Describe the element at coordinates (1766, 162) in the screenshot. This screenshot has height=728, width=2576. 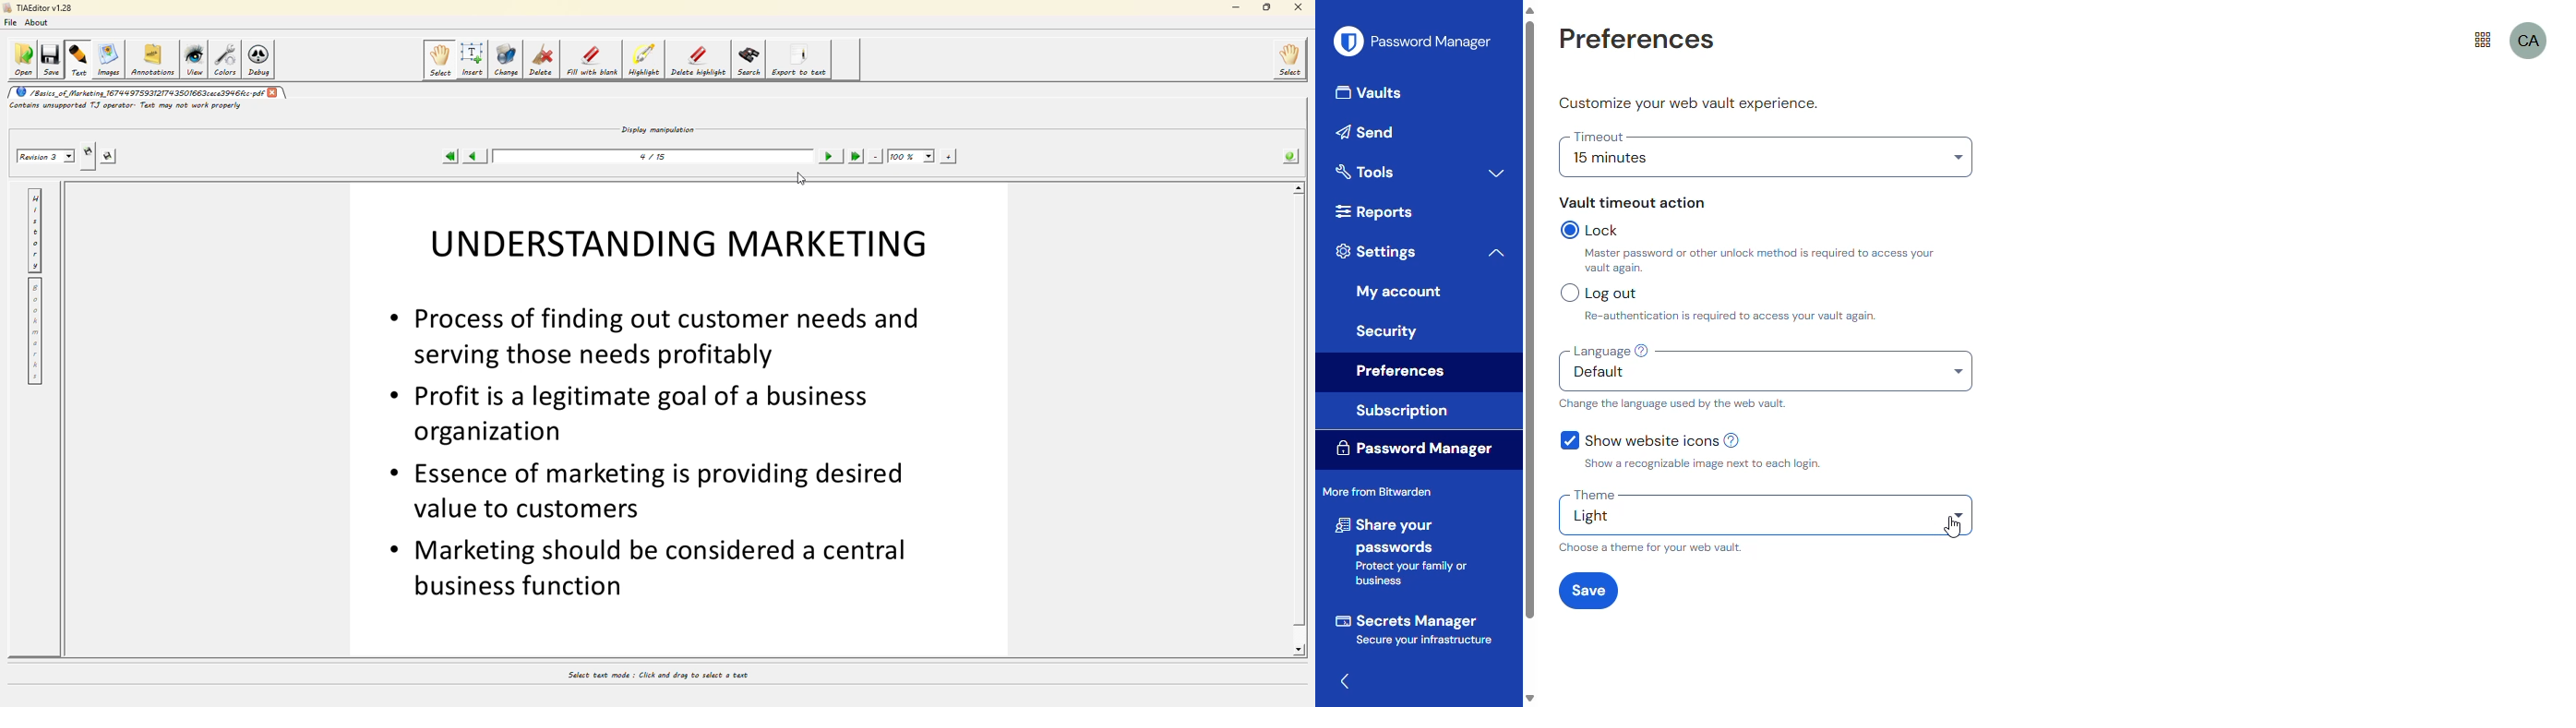
I see `15 minutes` at that location.